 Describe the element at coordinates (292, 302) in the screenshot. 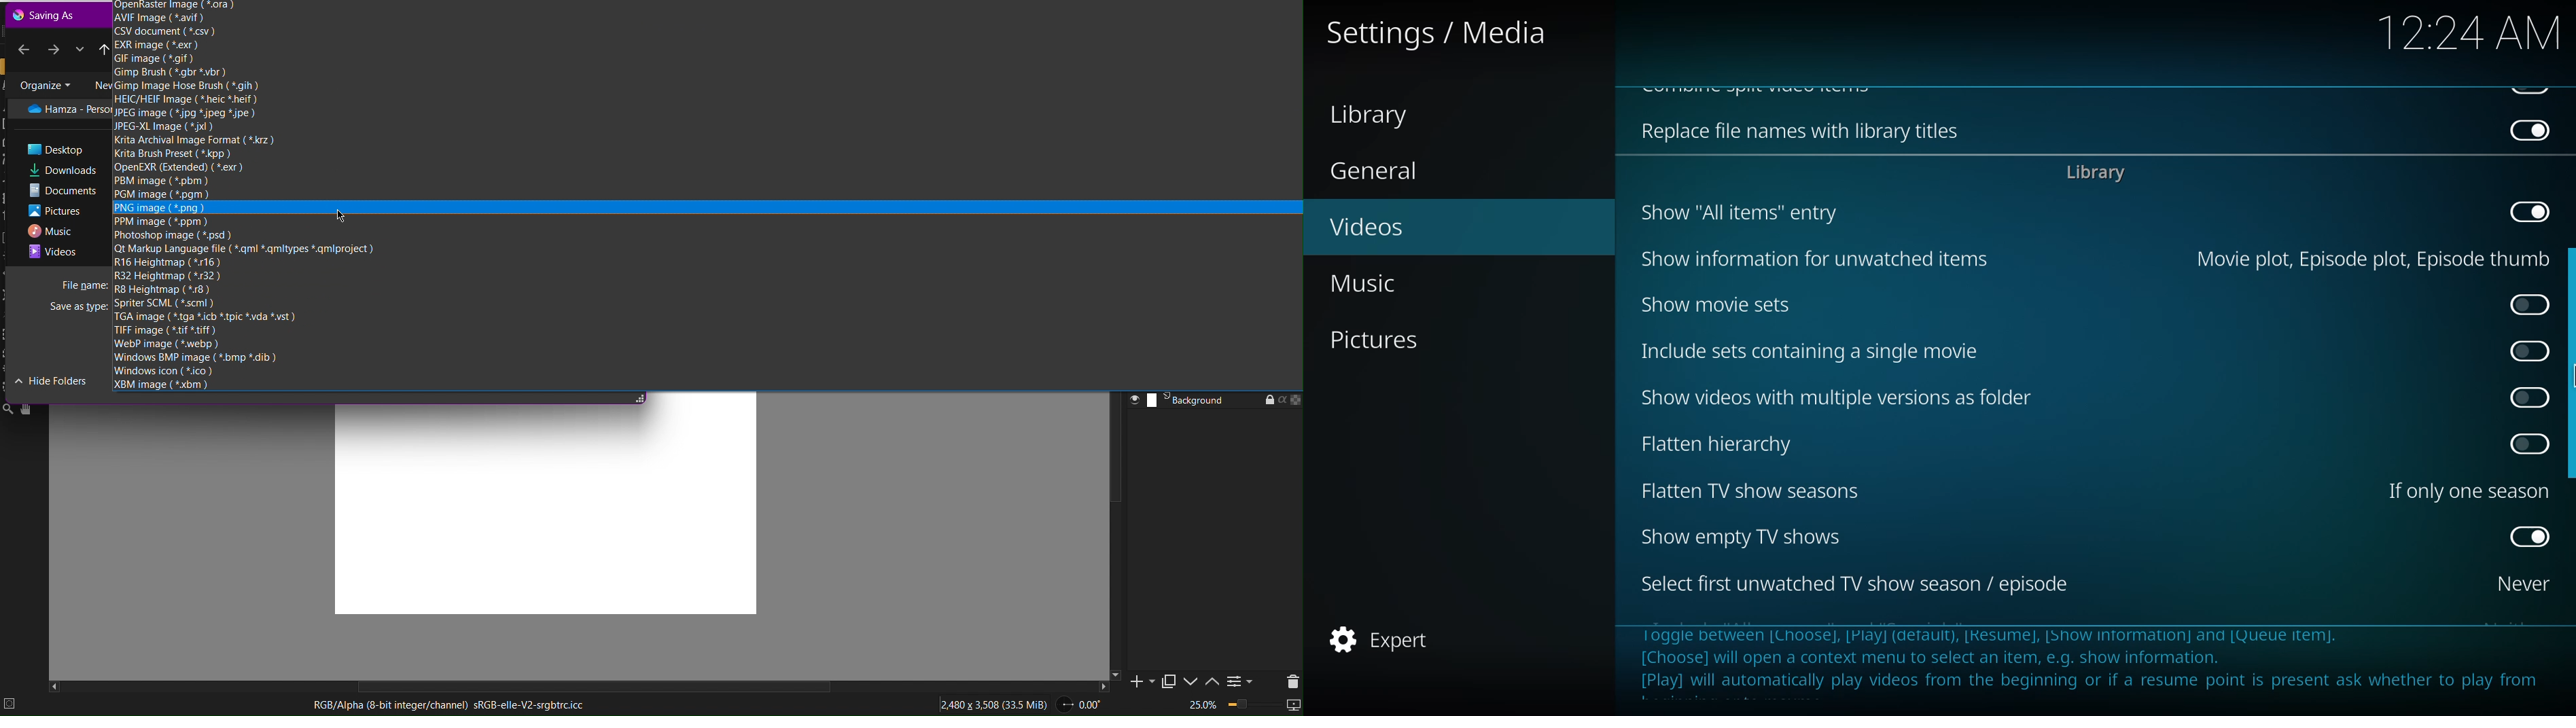

I see `Image type options` at that location.